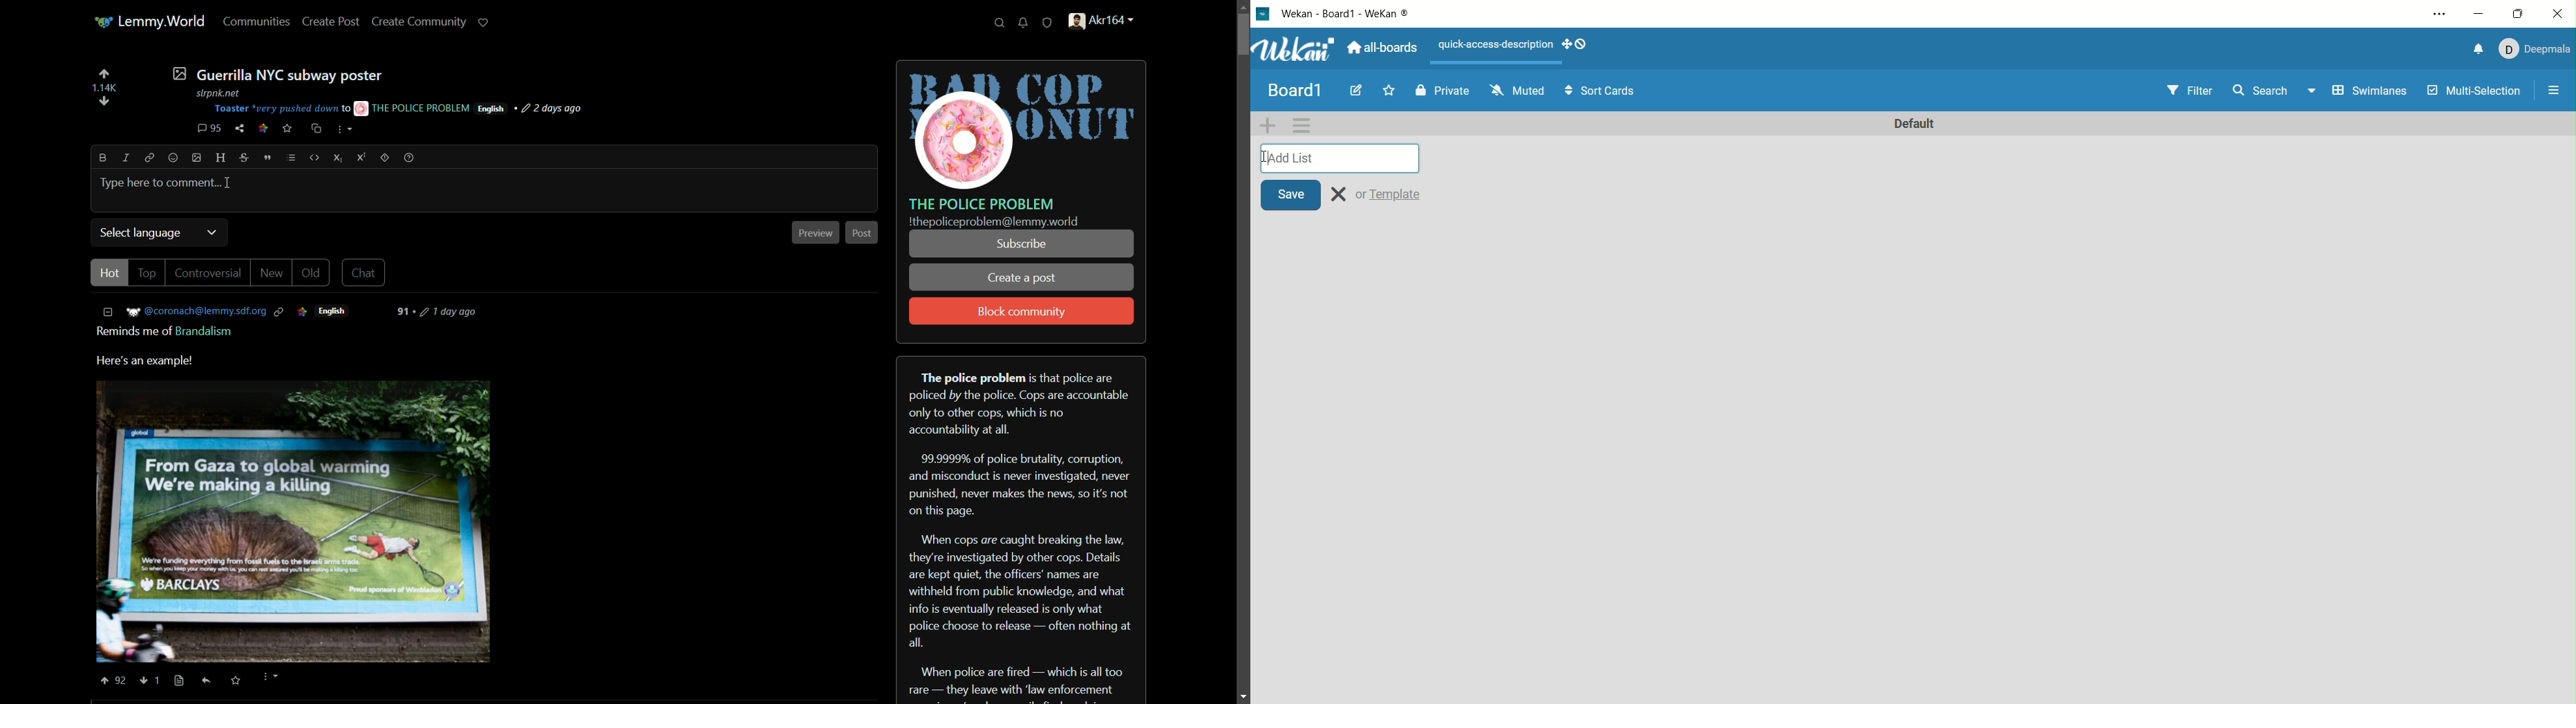  What do you see at coordinates (2476, 91) in the screenshot?
I see `multi-selection` at bounding box center [2476, 91].